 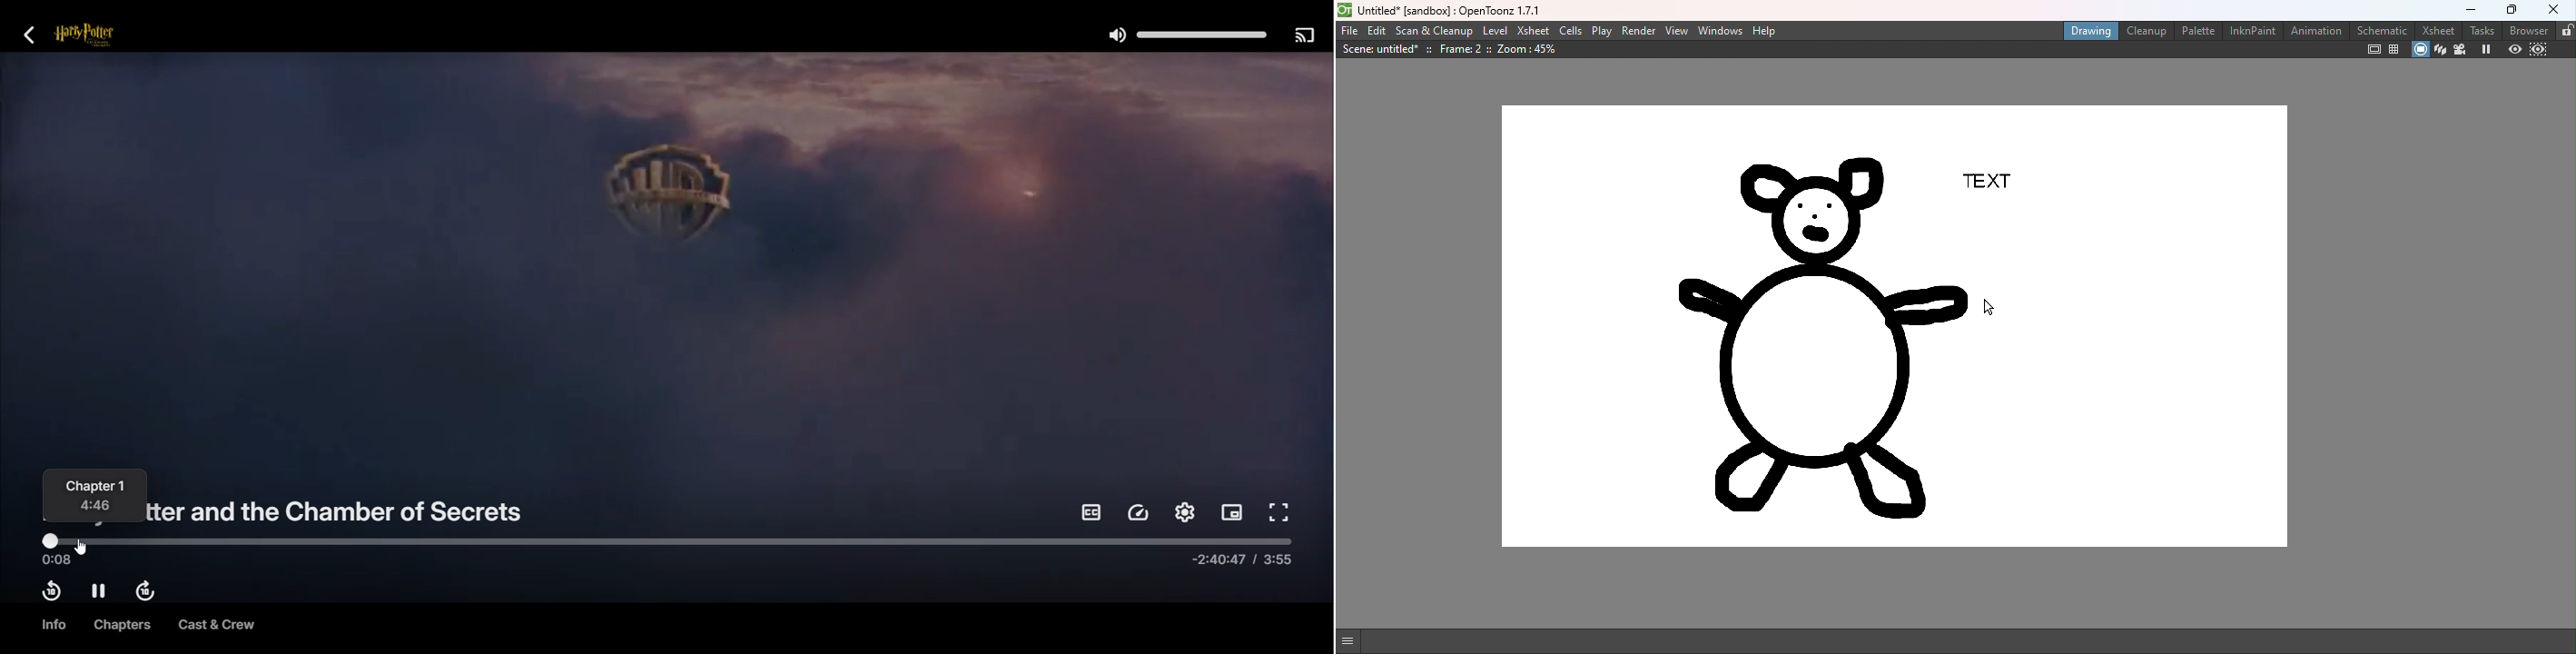 What do you see at coordinates (1185, 512) in the screenshot?
I see `Settings` at bounding box center [1185, 512].